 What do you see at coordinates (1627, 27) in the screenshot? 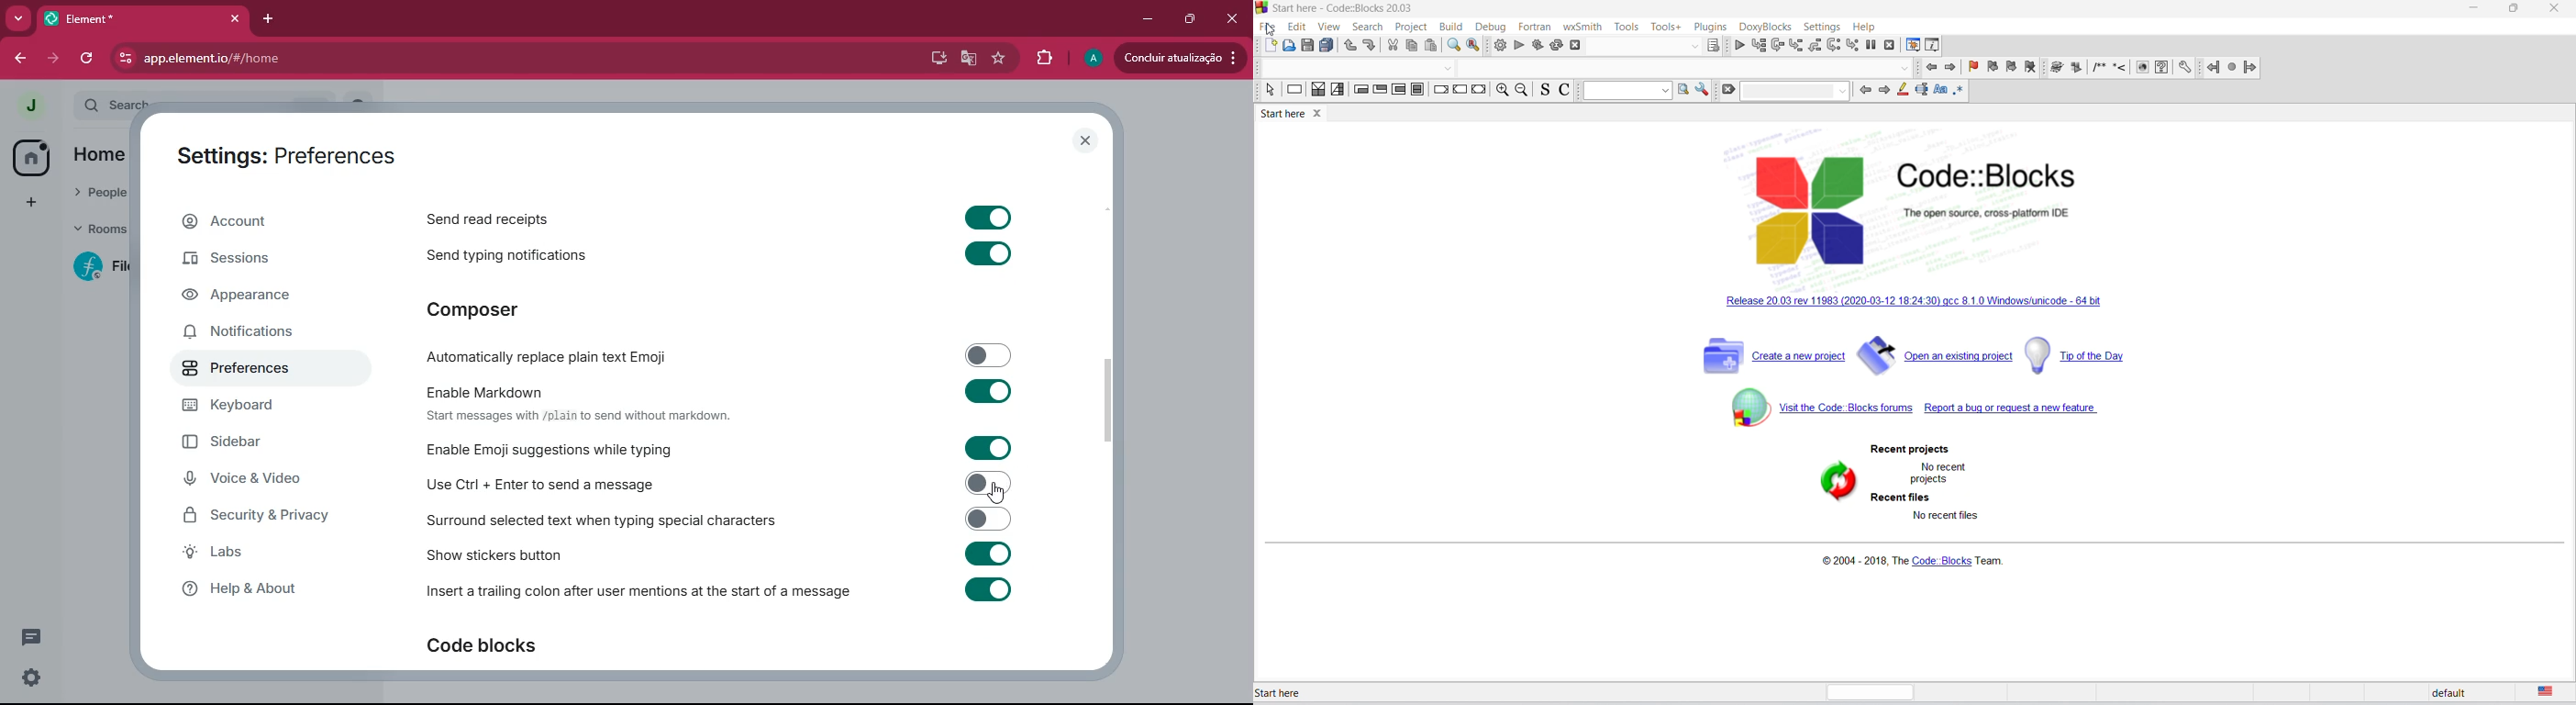
I see `tools` at bounding box center [1627, 27].